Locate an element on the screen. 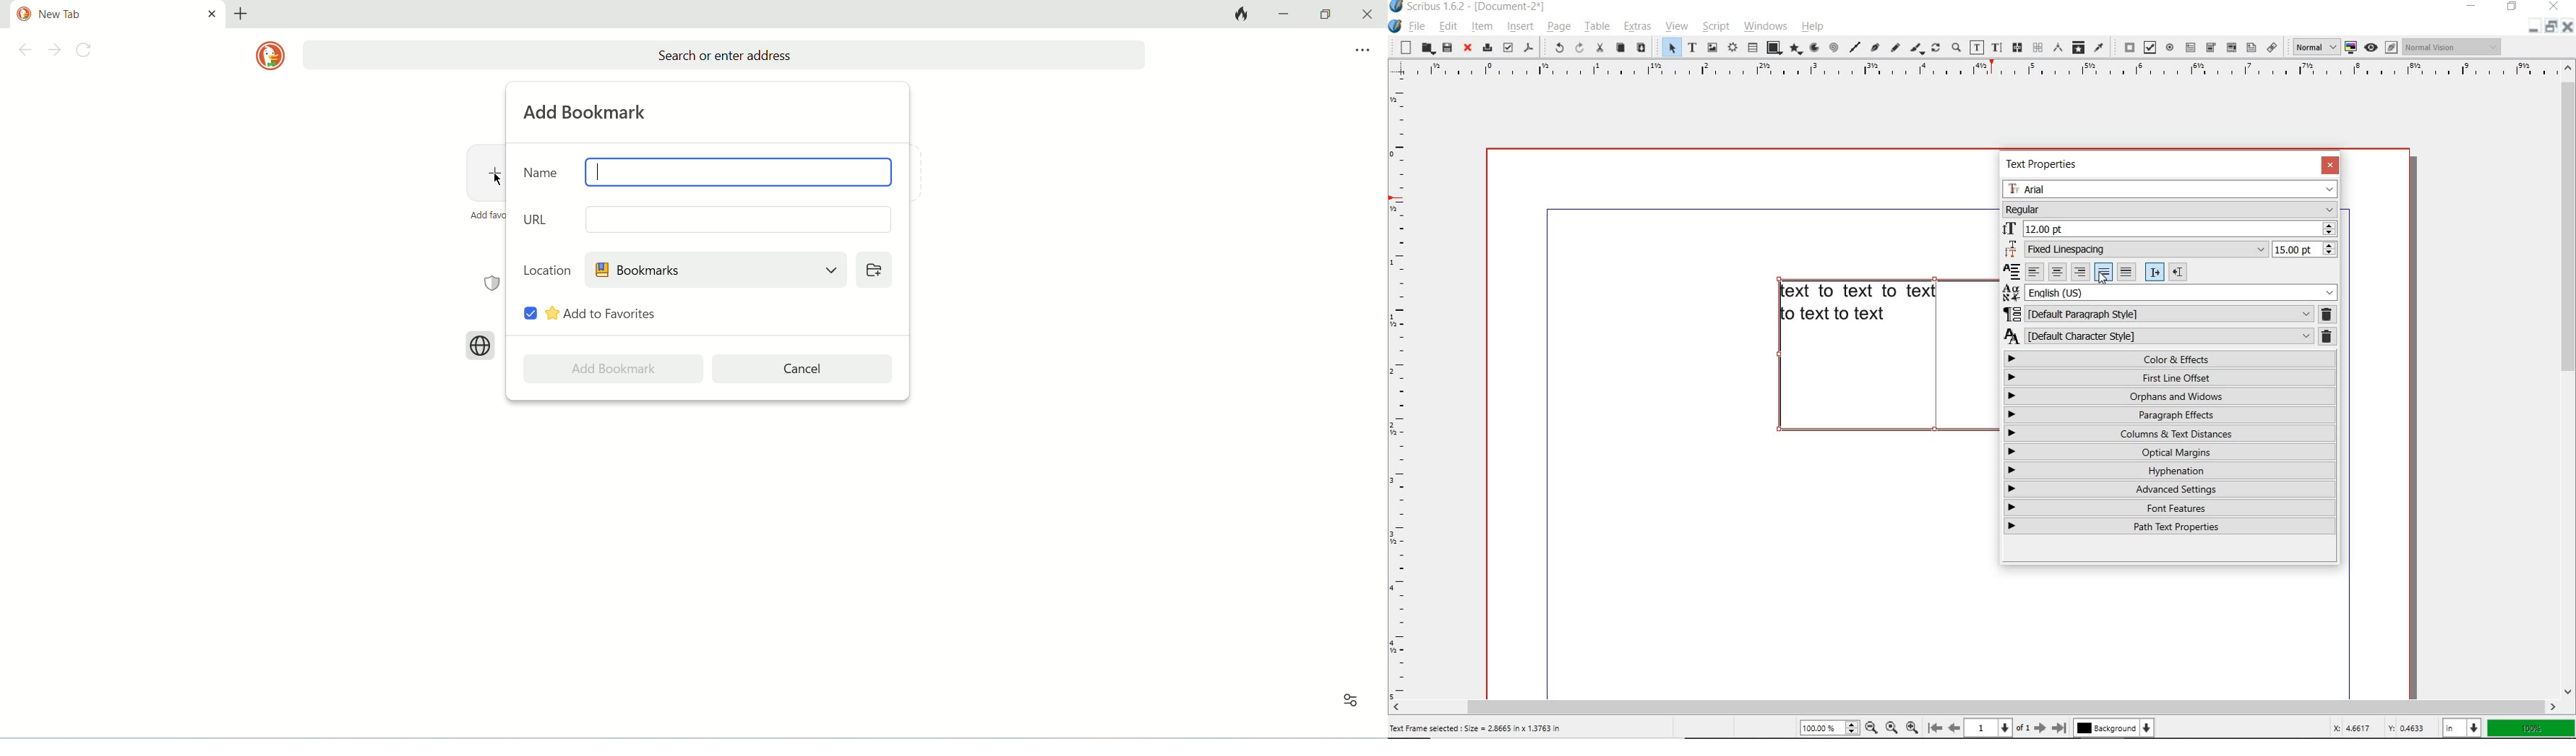  preview mode is located at coordinates (2383, 47).